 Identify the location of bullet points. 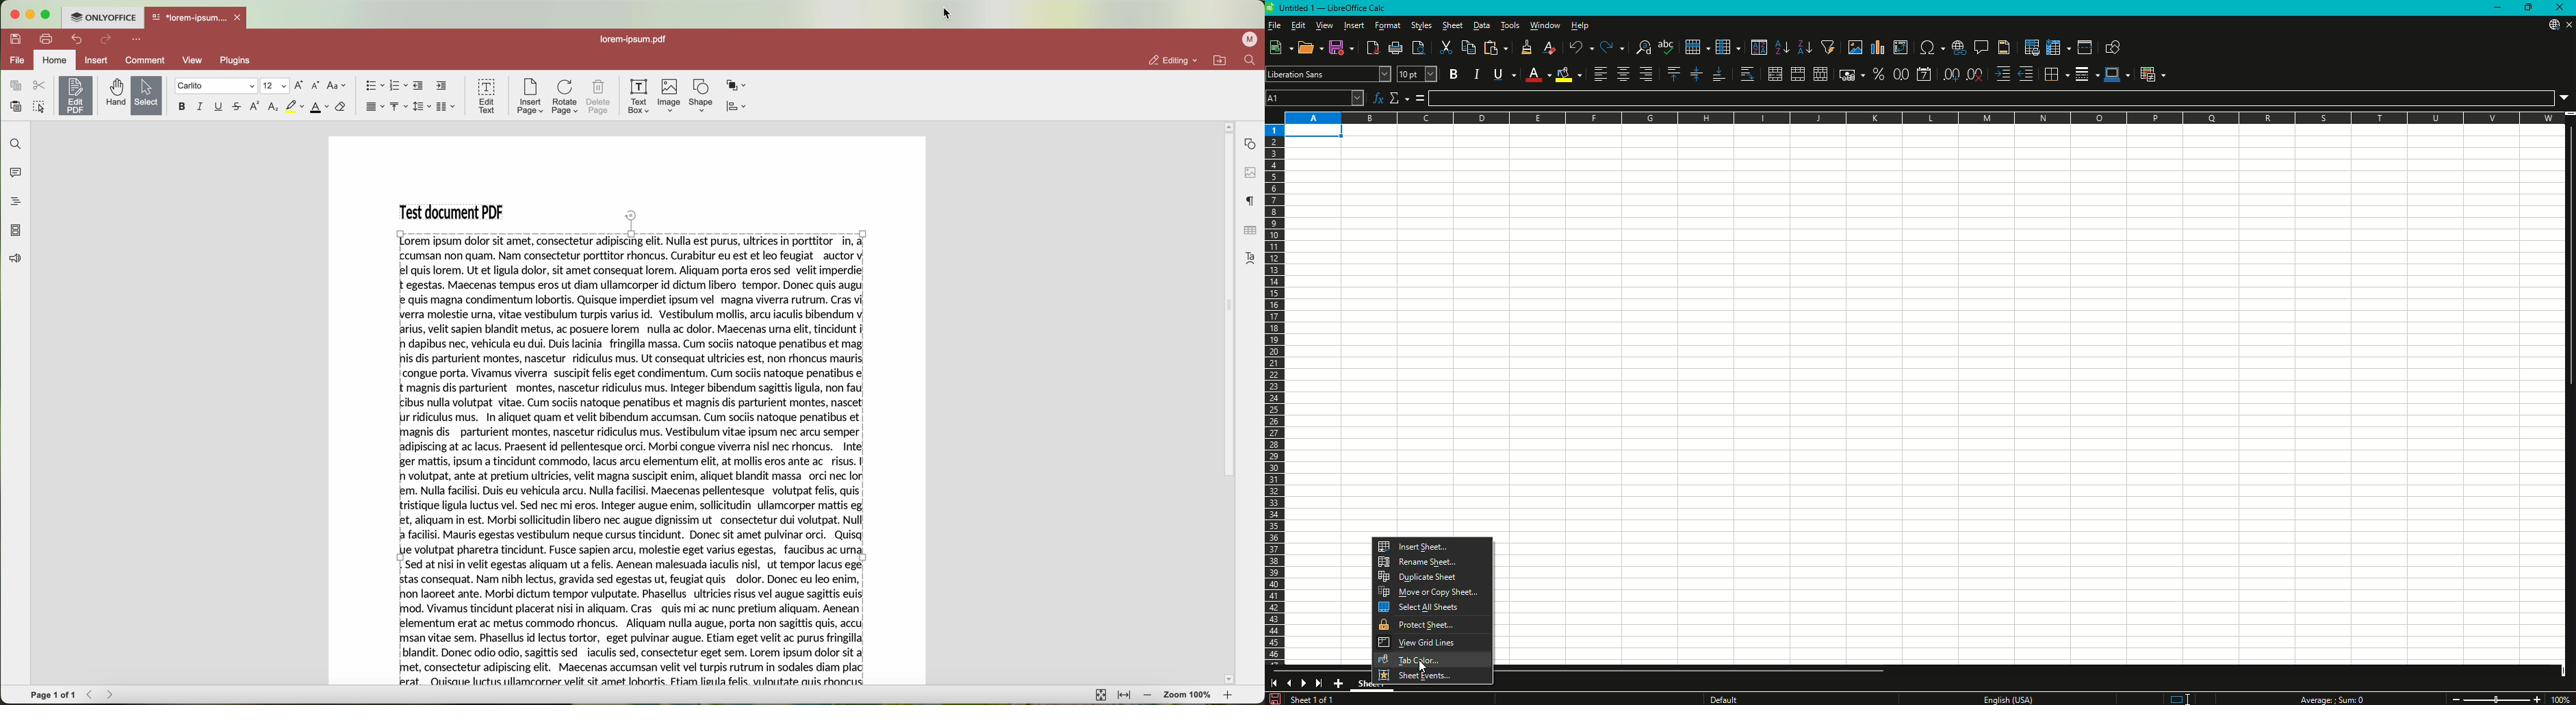
(374, 86).